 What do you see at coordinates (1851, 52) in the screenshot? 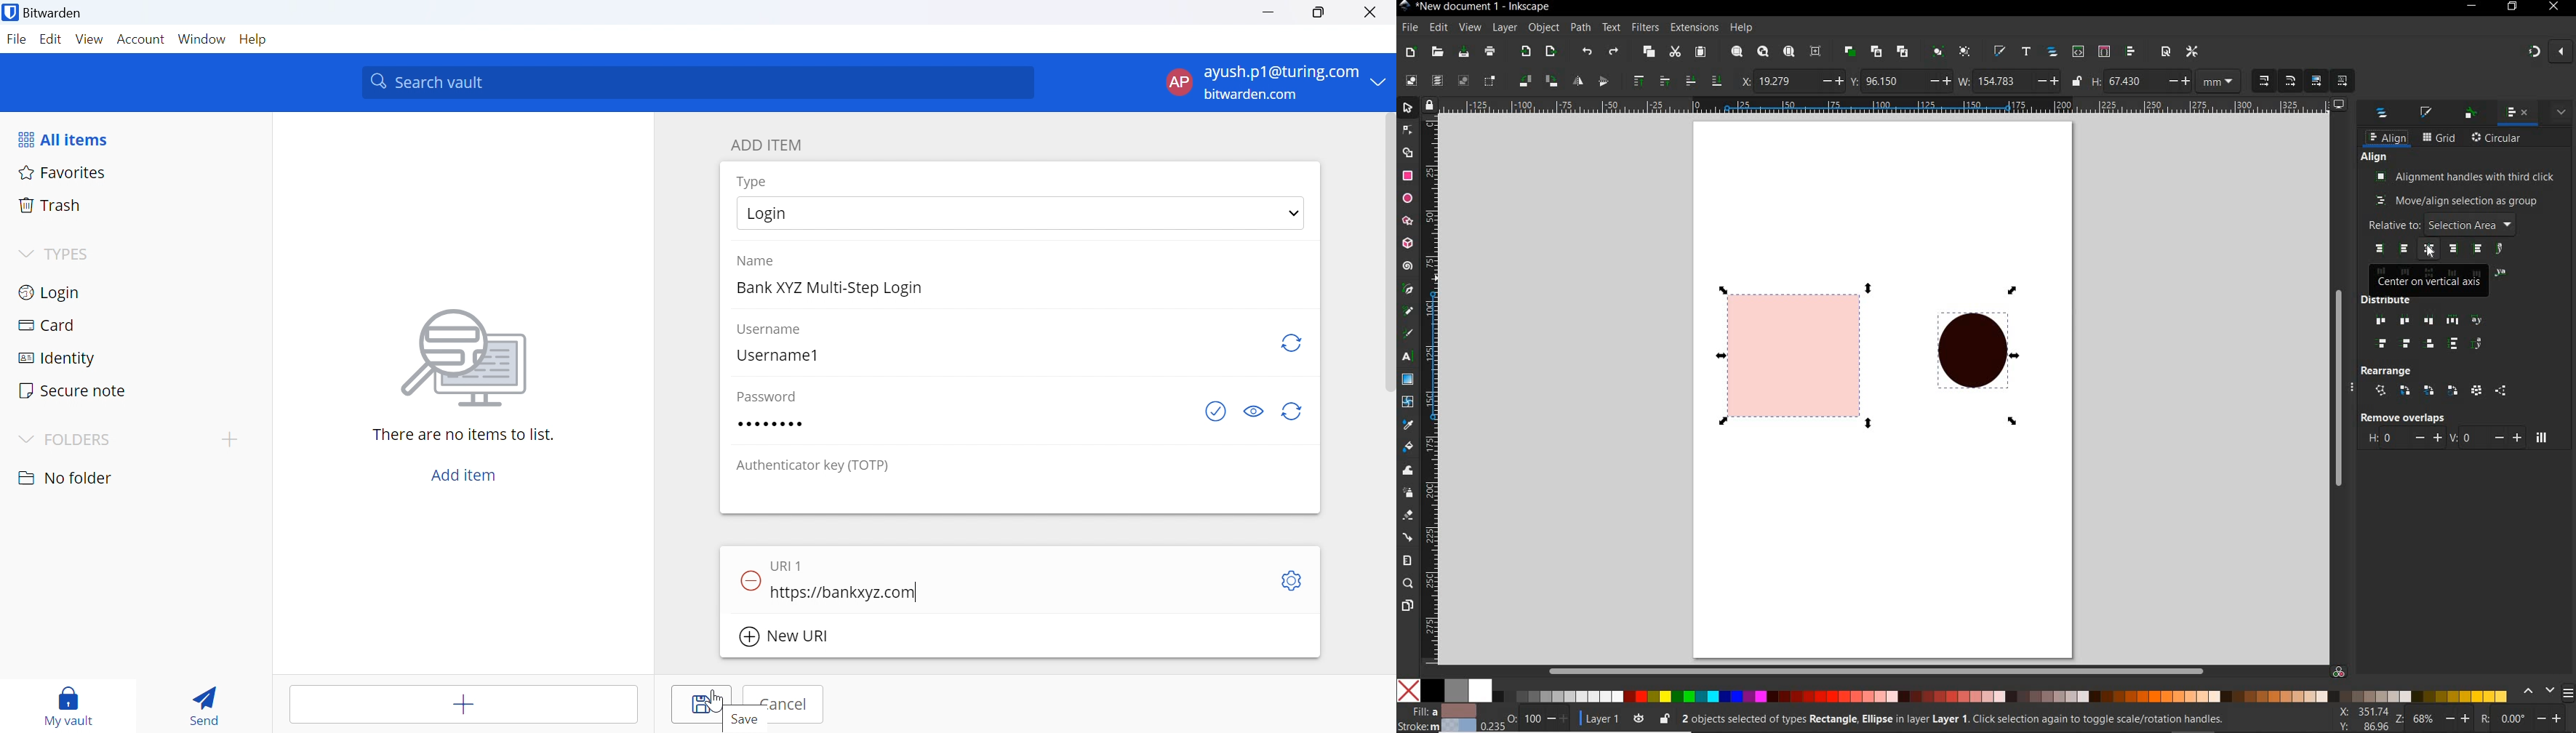
I see `duplicate` at bounding box center [1851, 52].